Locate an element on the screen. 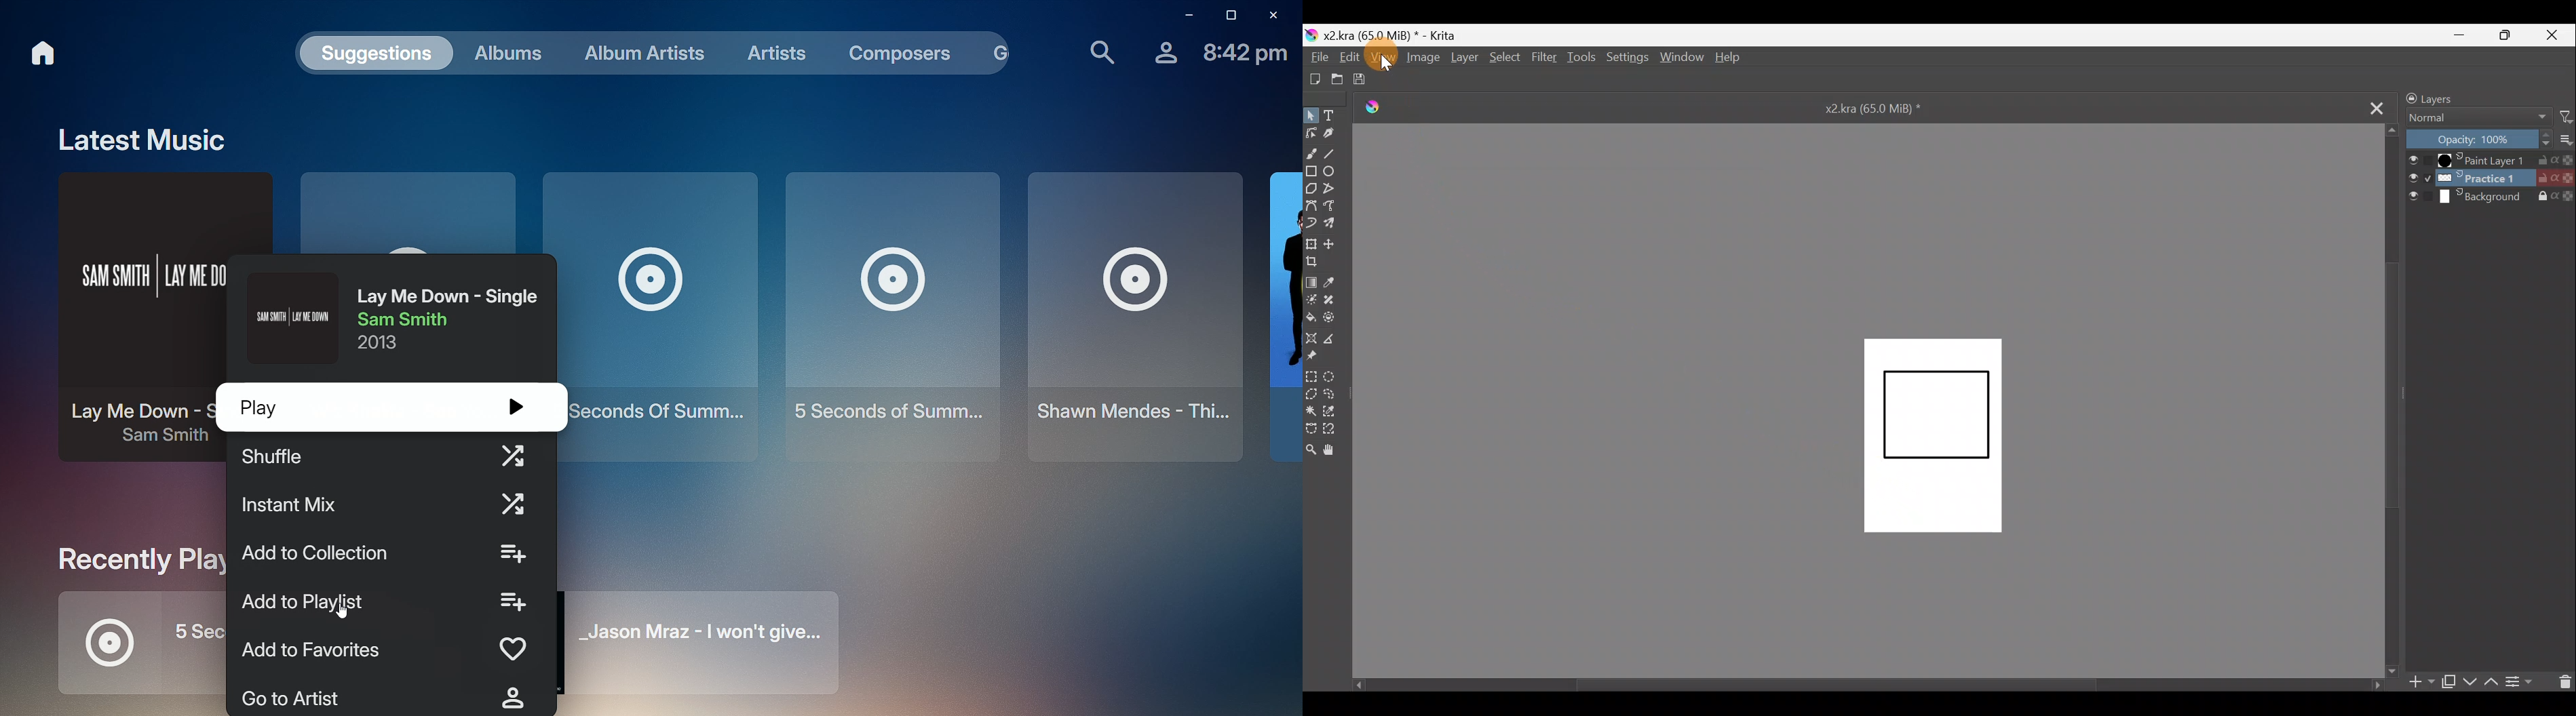 This screenshot has width=2576, height=728. x2.kra (65.0 MiB) * - Krita is located at coordinates (1393, 34).